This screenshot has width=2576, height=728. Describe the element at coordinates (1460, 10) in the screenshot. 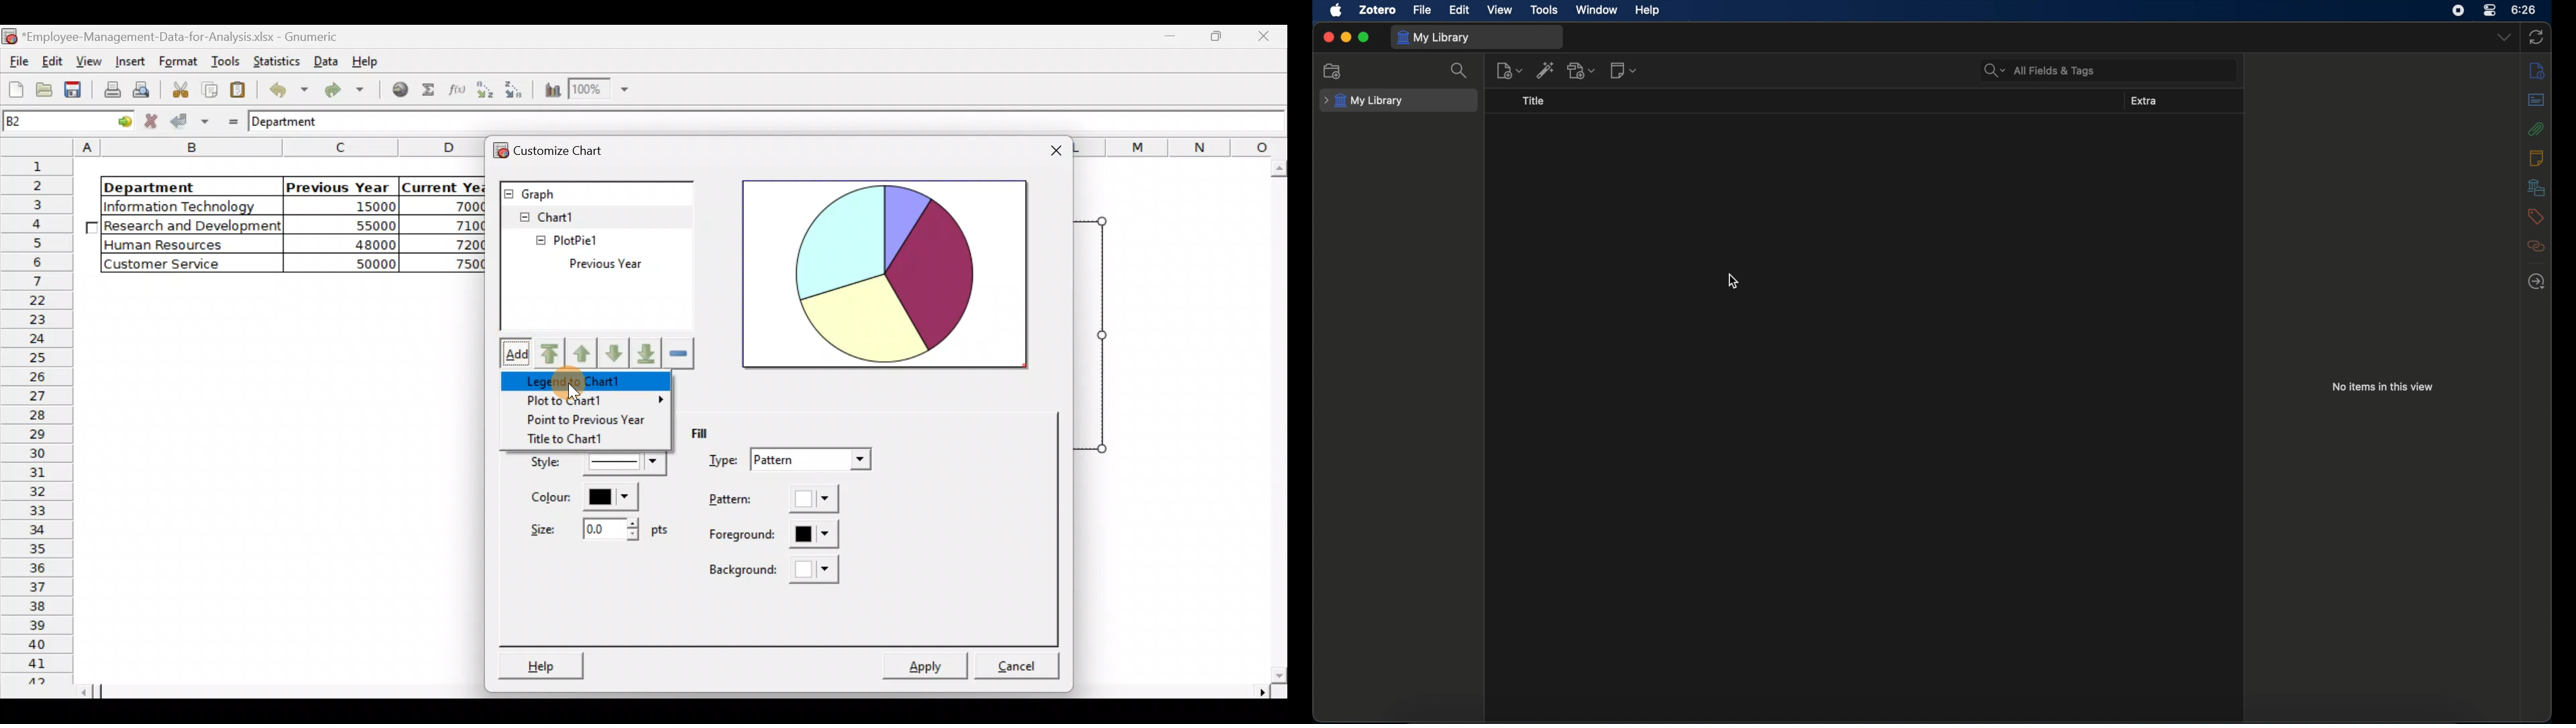

I see `edit` at that location.